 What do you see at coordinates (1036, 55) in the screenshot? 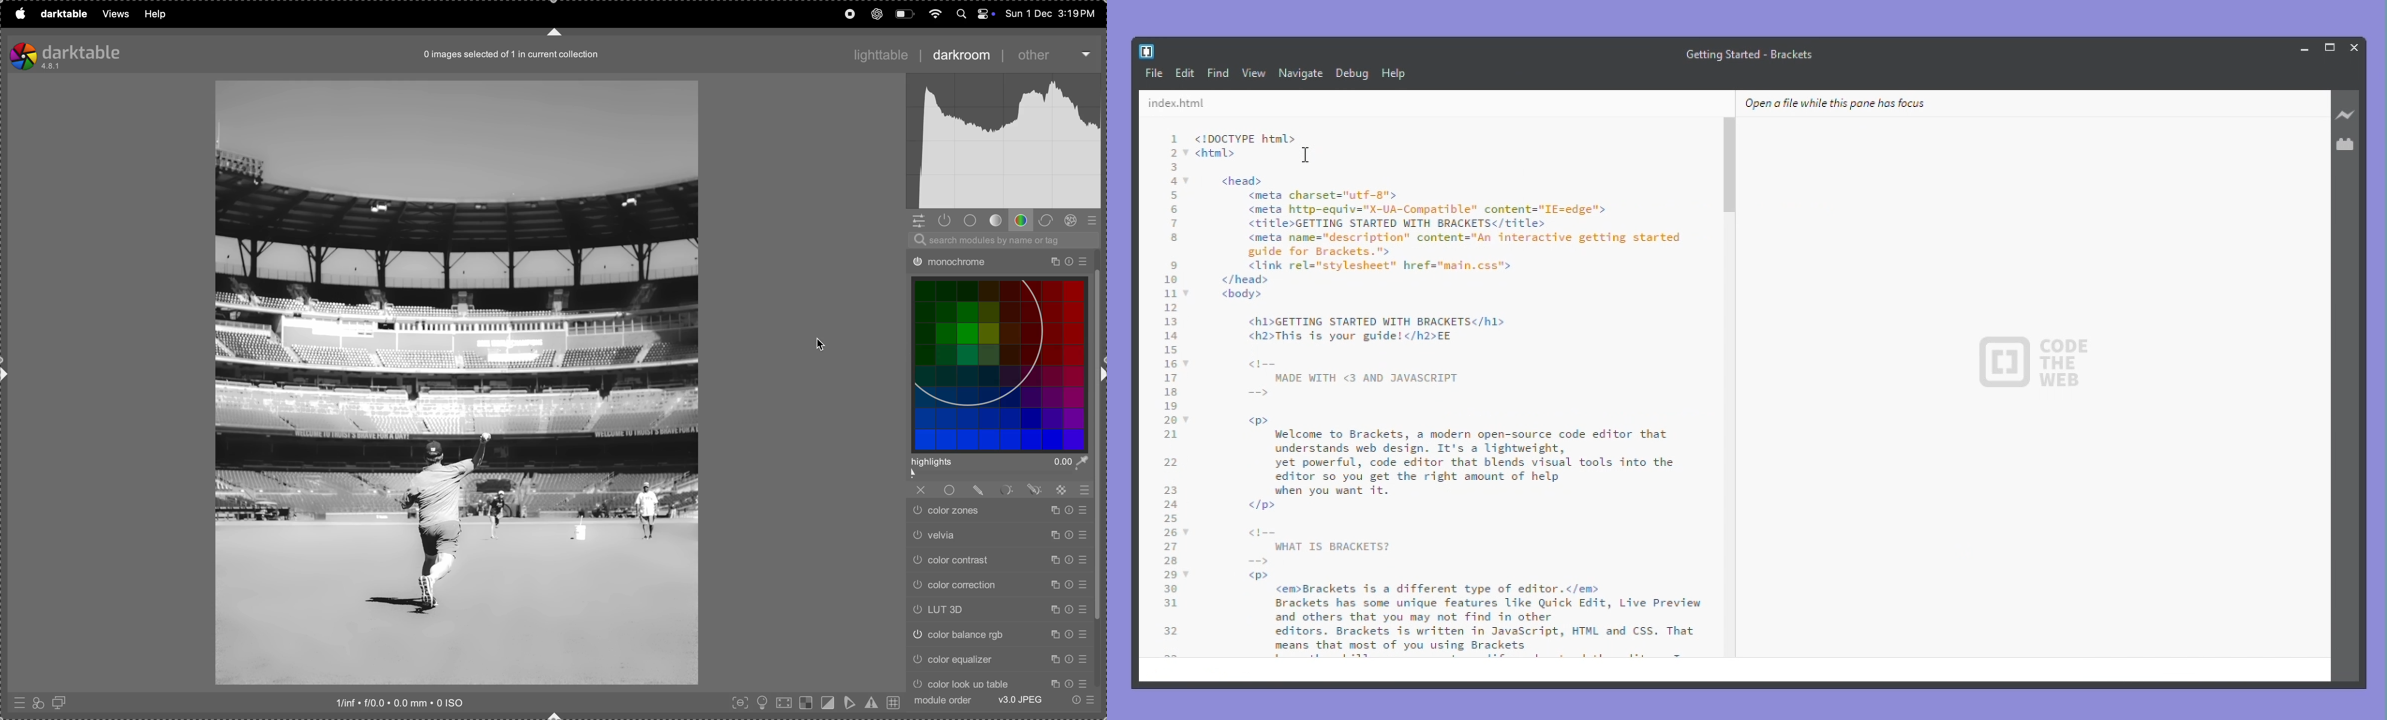
I see `other` at bounding box center [1036, 55].